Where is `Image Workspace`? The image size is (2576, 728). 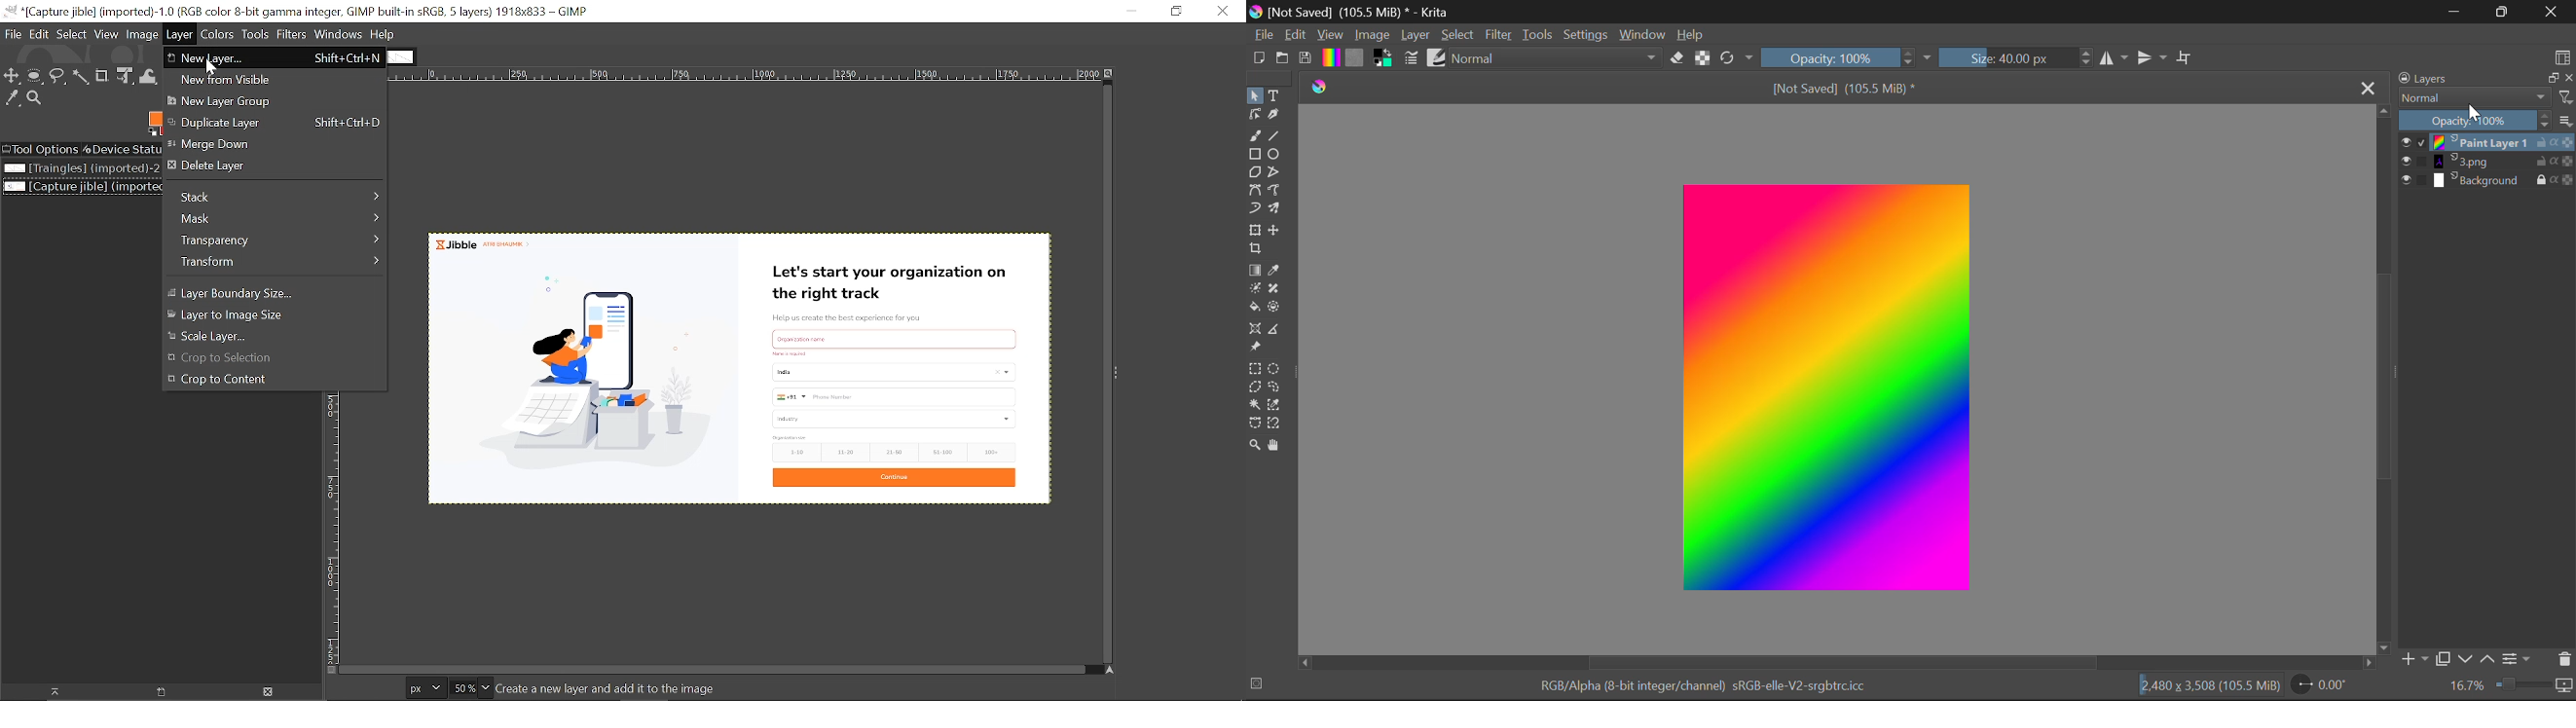 Image Workspace is located at coordinates (1831, 386).